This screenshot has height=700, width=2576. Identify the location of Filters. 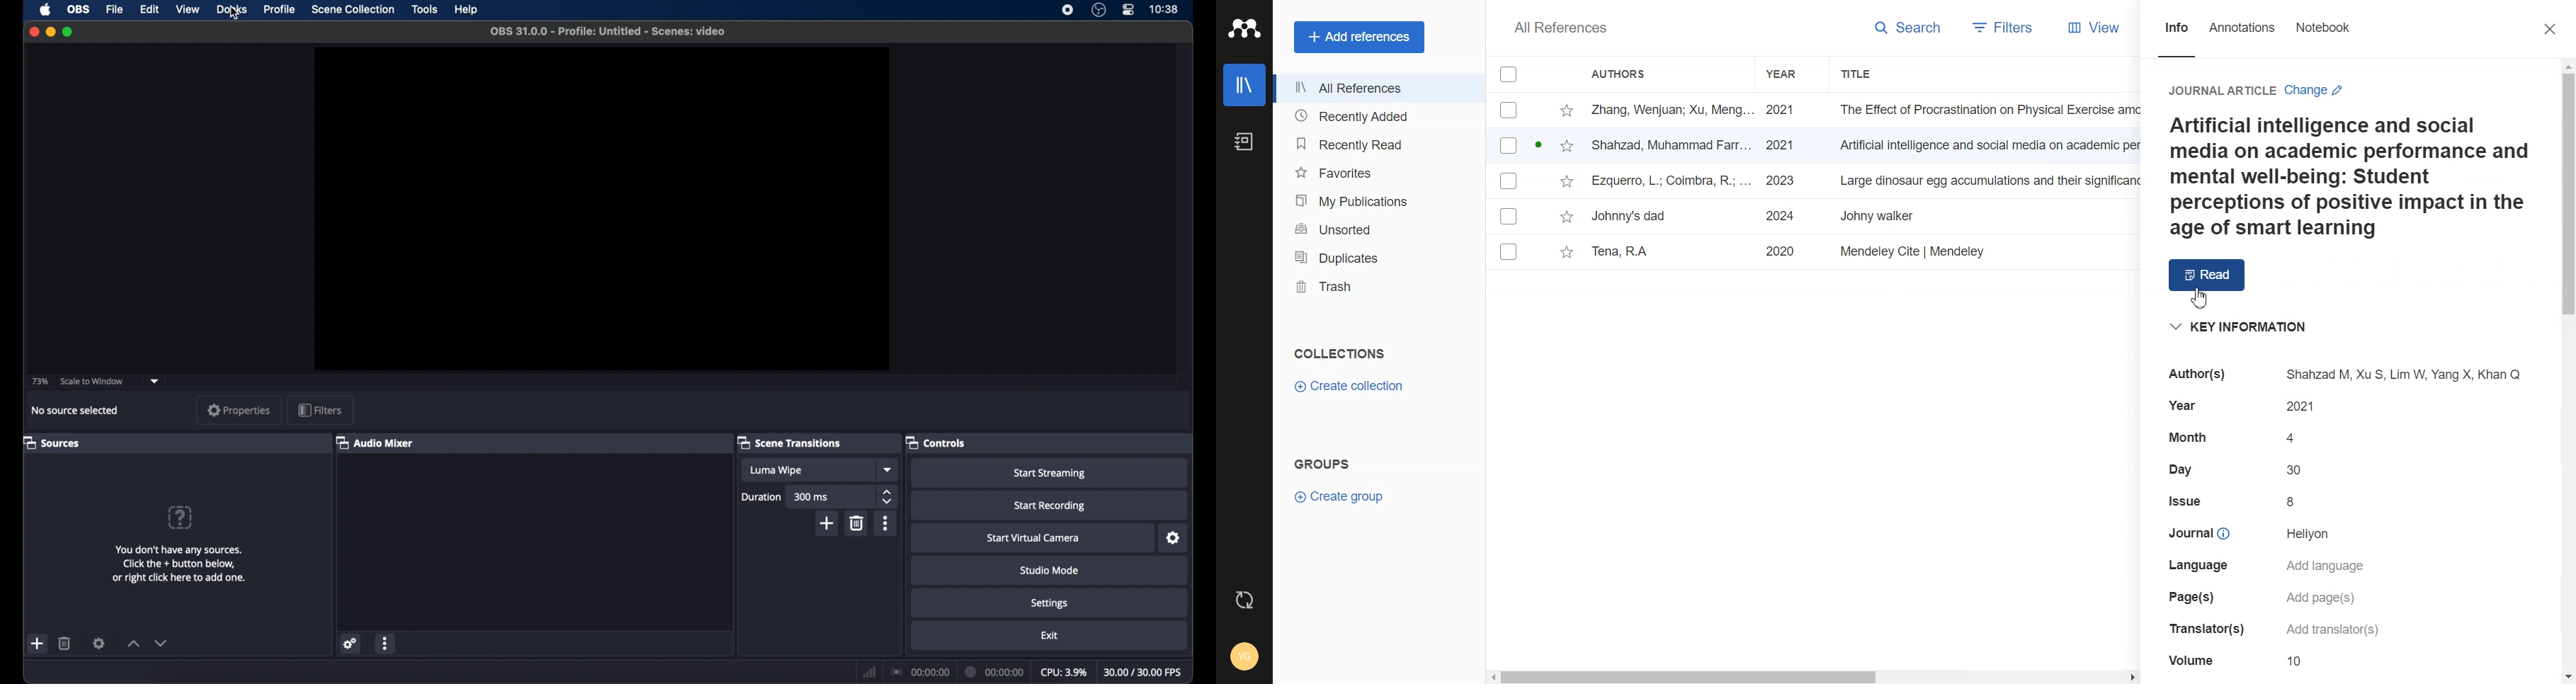
(1998, 29).